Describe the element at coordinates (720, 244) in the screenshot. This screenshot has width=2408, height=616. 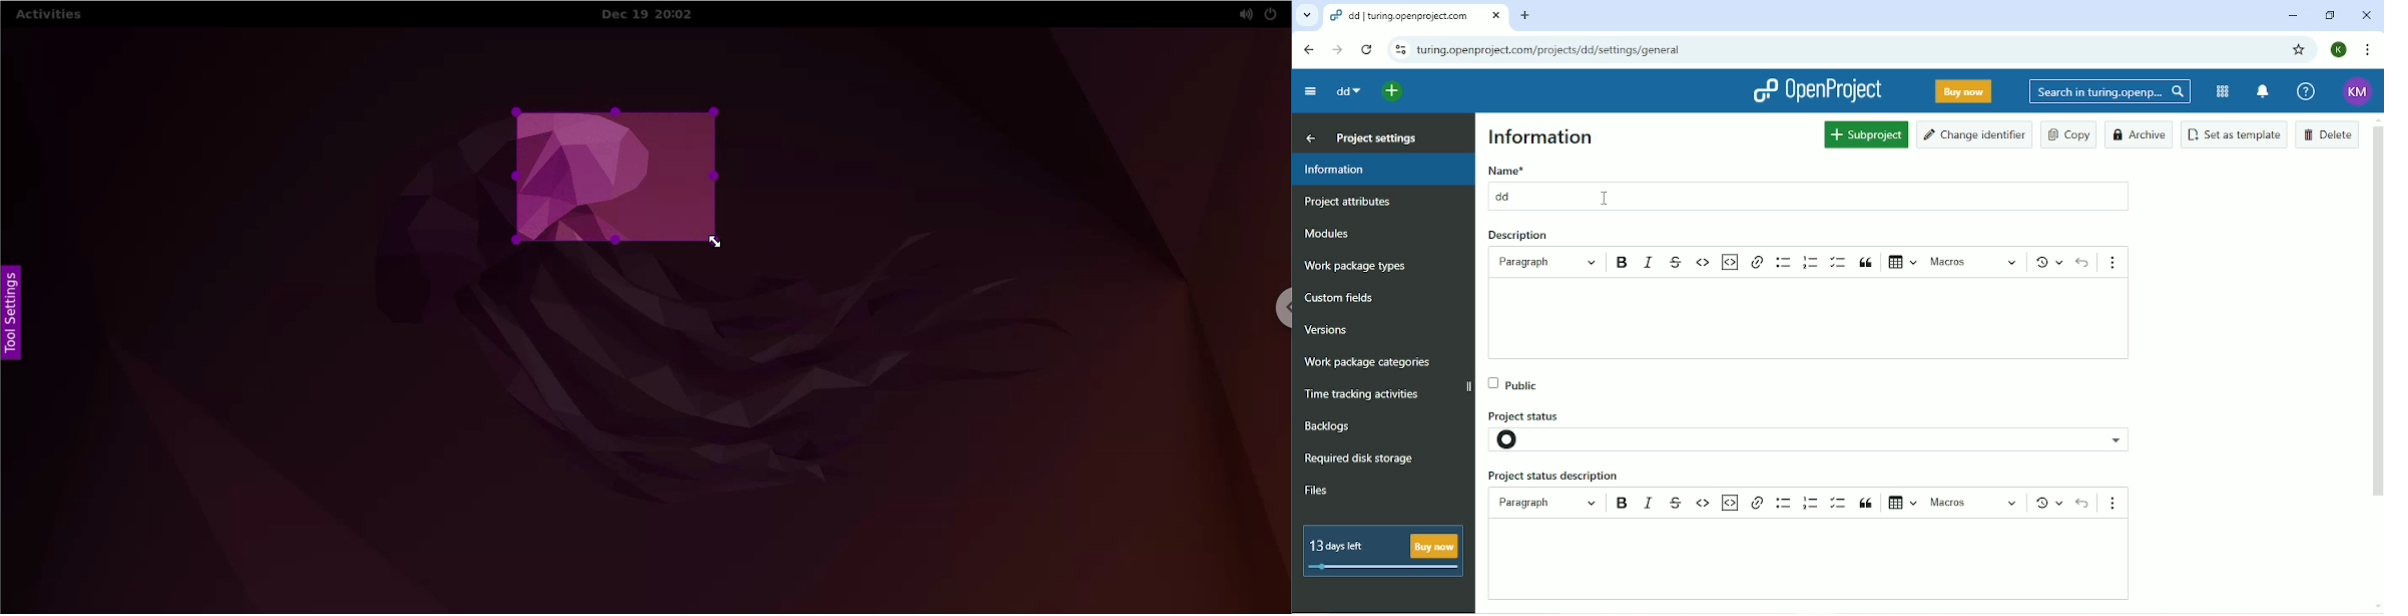
I see `cursor ` at that location.